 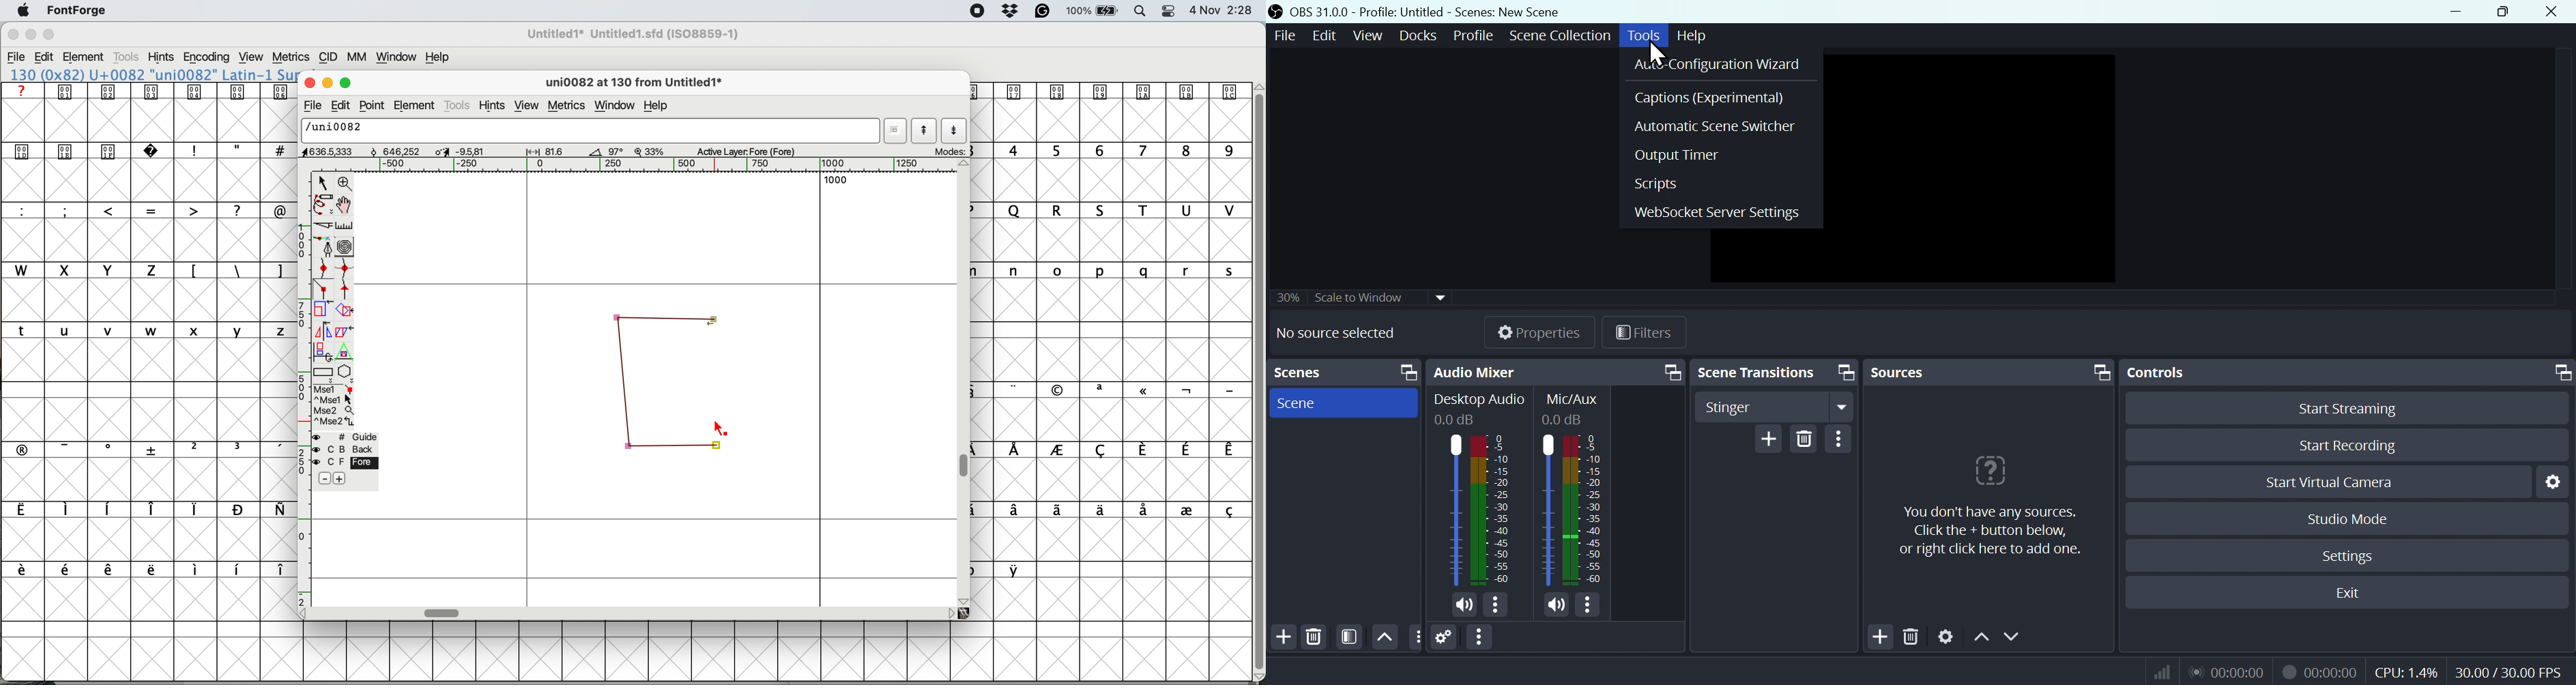 I want to click on icon, so click(x=1277, y=12).